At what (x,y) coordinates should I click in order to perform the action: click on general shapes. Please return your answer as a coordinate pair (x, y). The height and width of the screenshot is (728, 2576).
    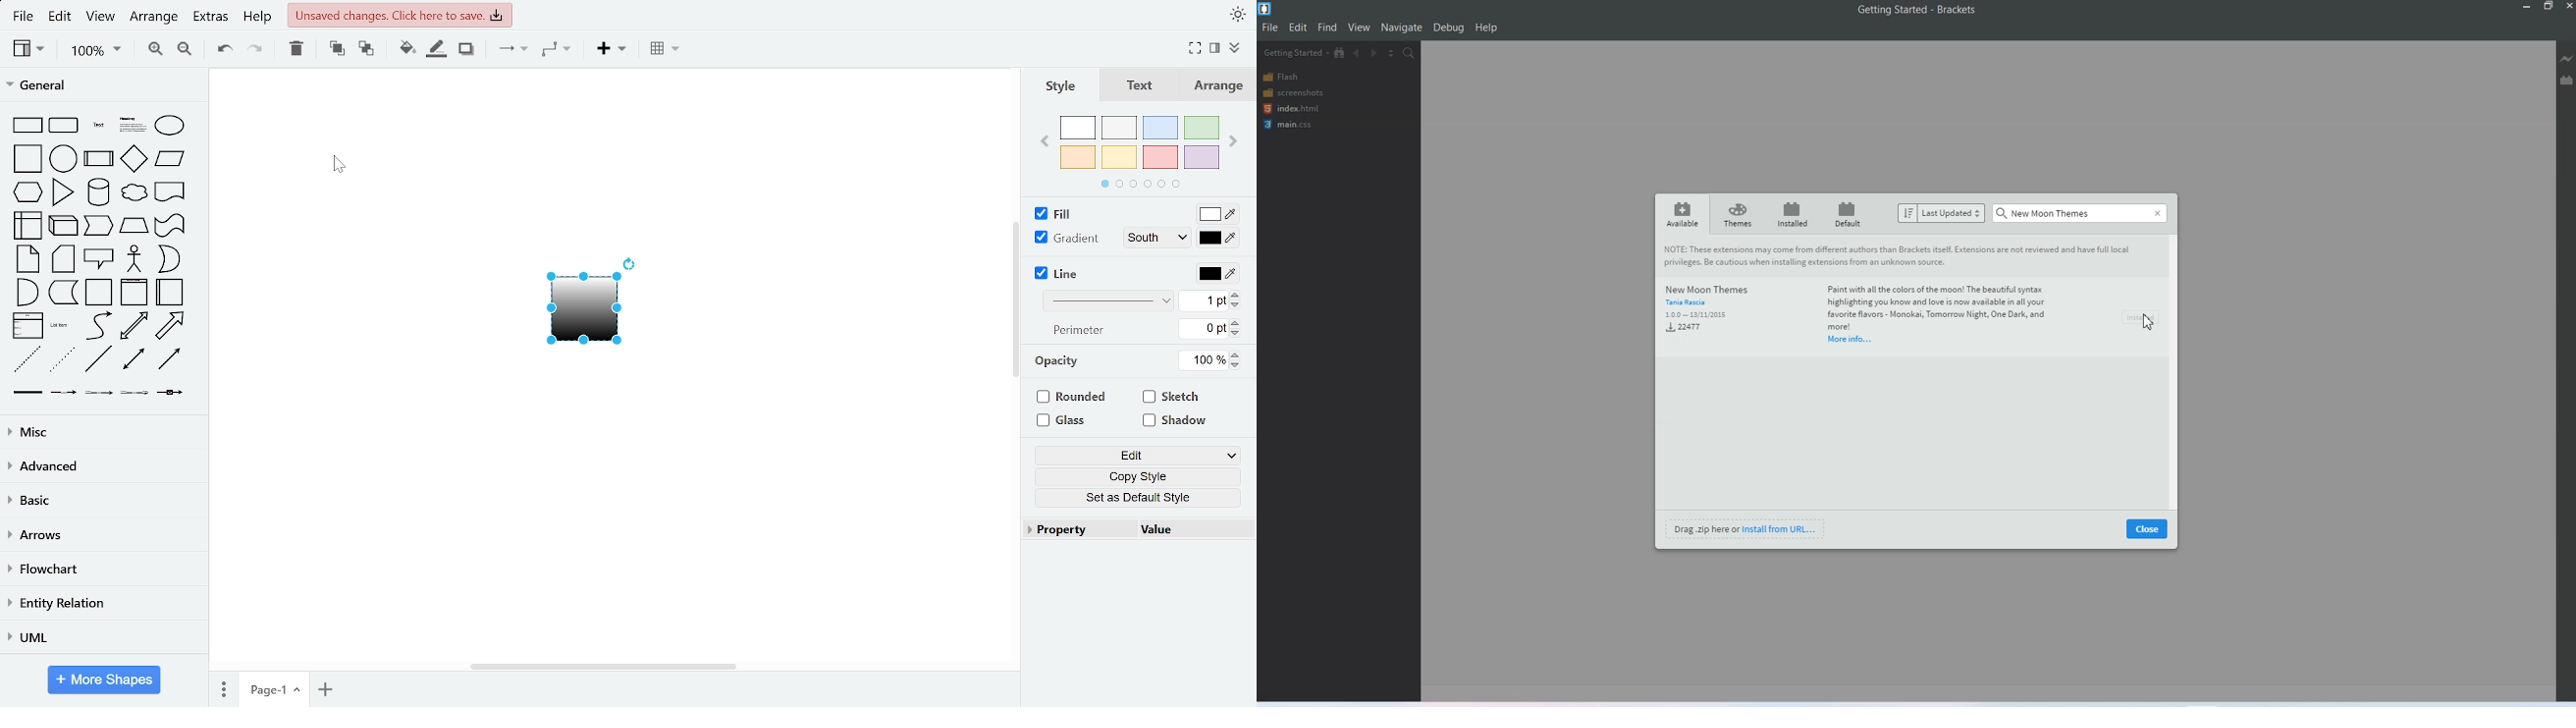
    Looking at the image, I should click on (132, 358).